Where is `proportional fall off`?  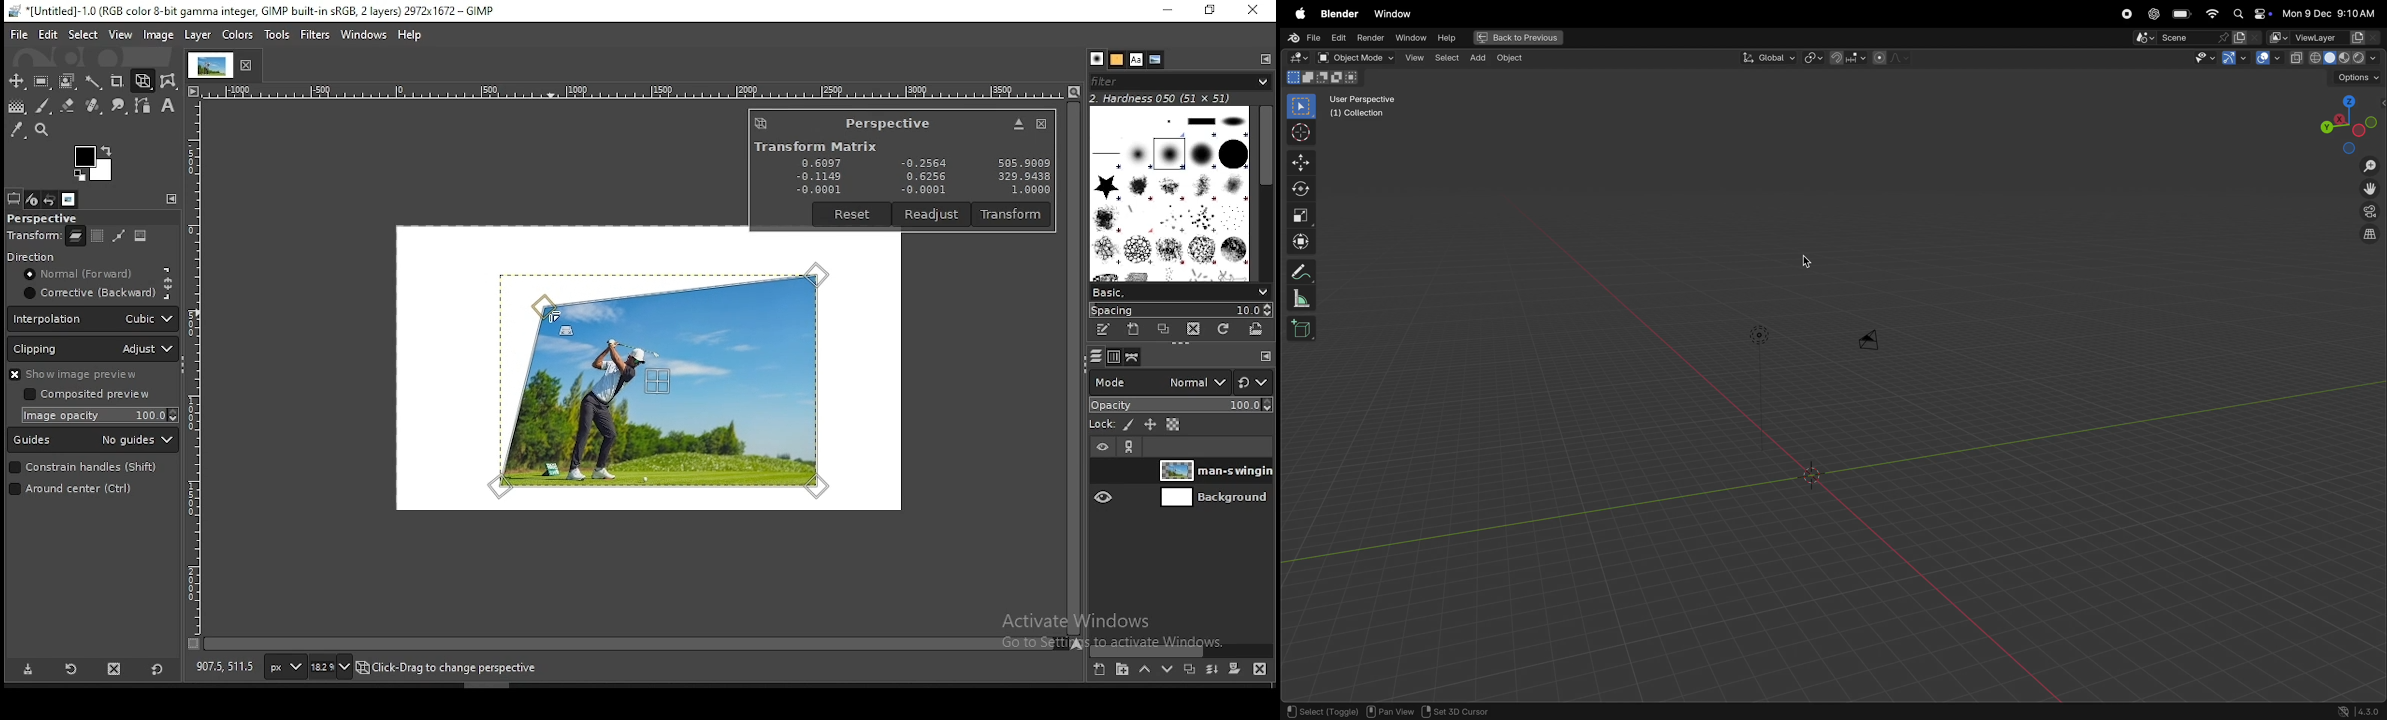
proportional fall off is located at coordinates (1890, 58).